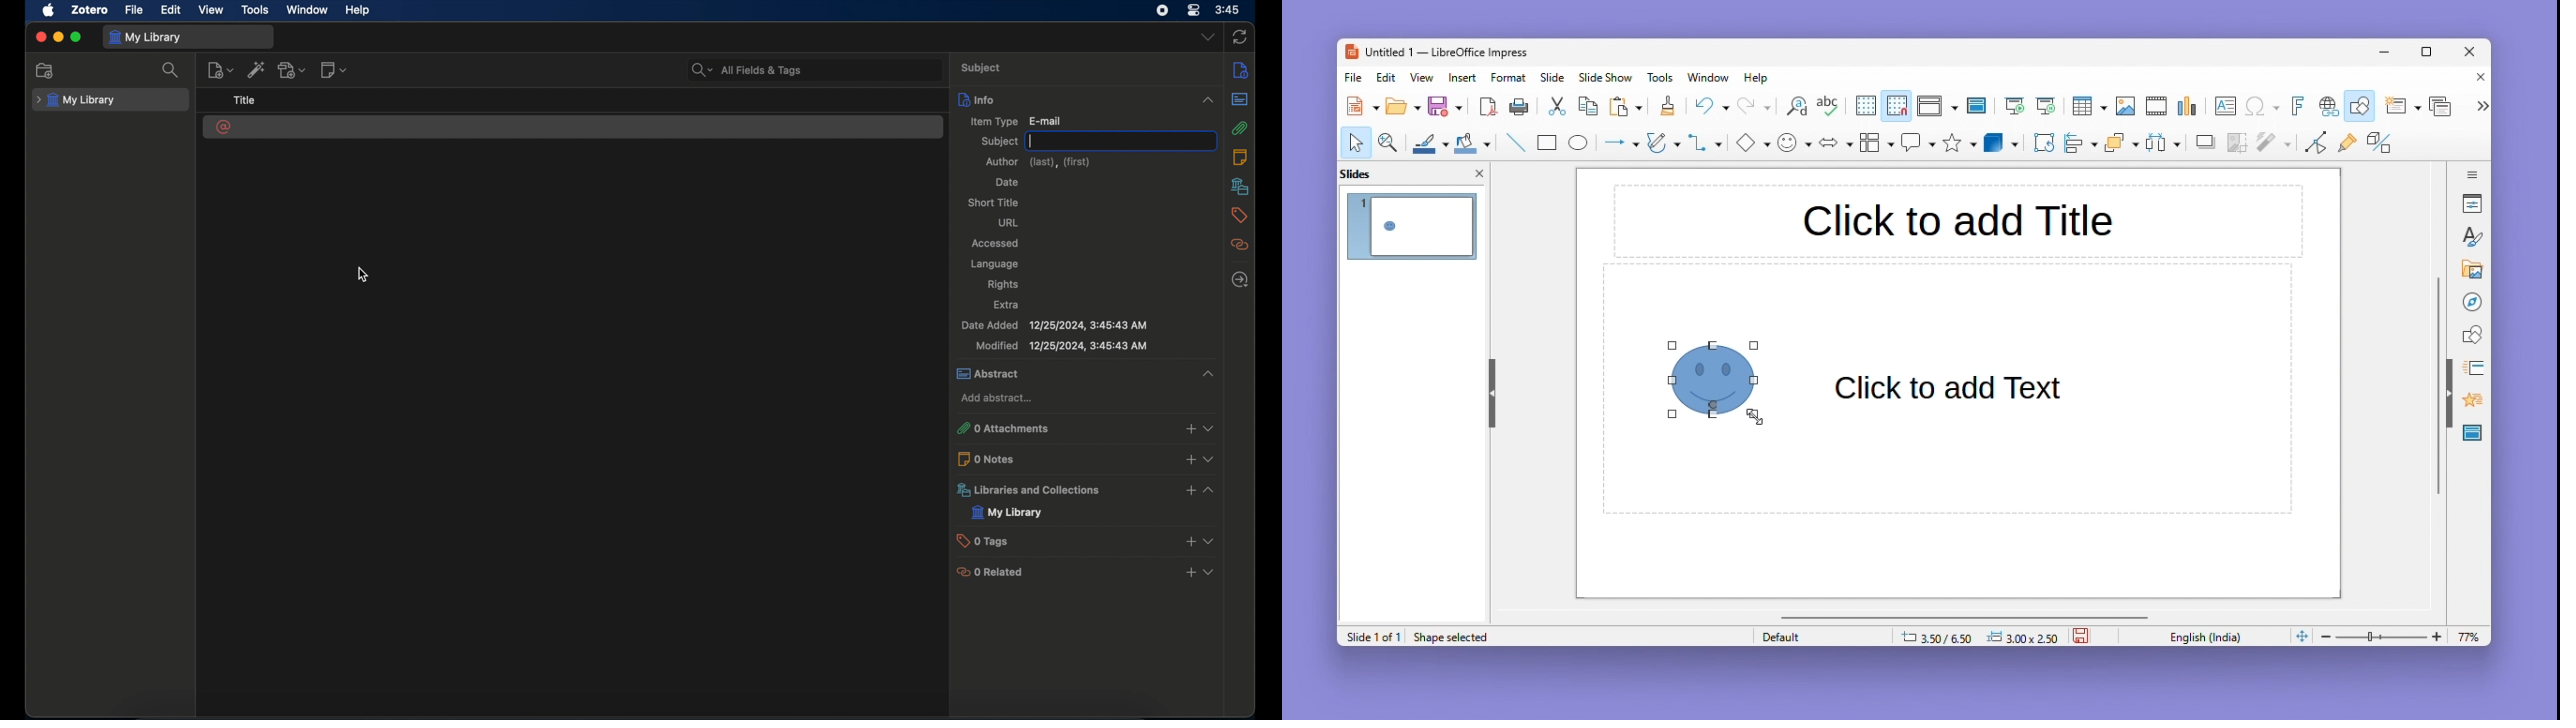 This screenshot has height=728, width=2576. What do you see at coordinates (335, 71) in the screenshot?
I see `new notes` at bounding box center [335, 71].